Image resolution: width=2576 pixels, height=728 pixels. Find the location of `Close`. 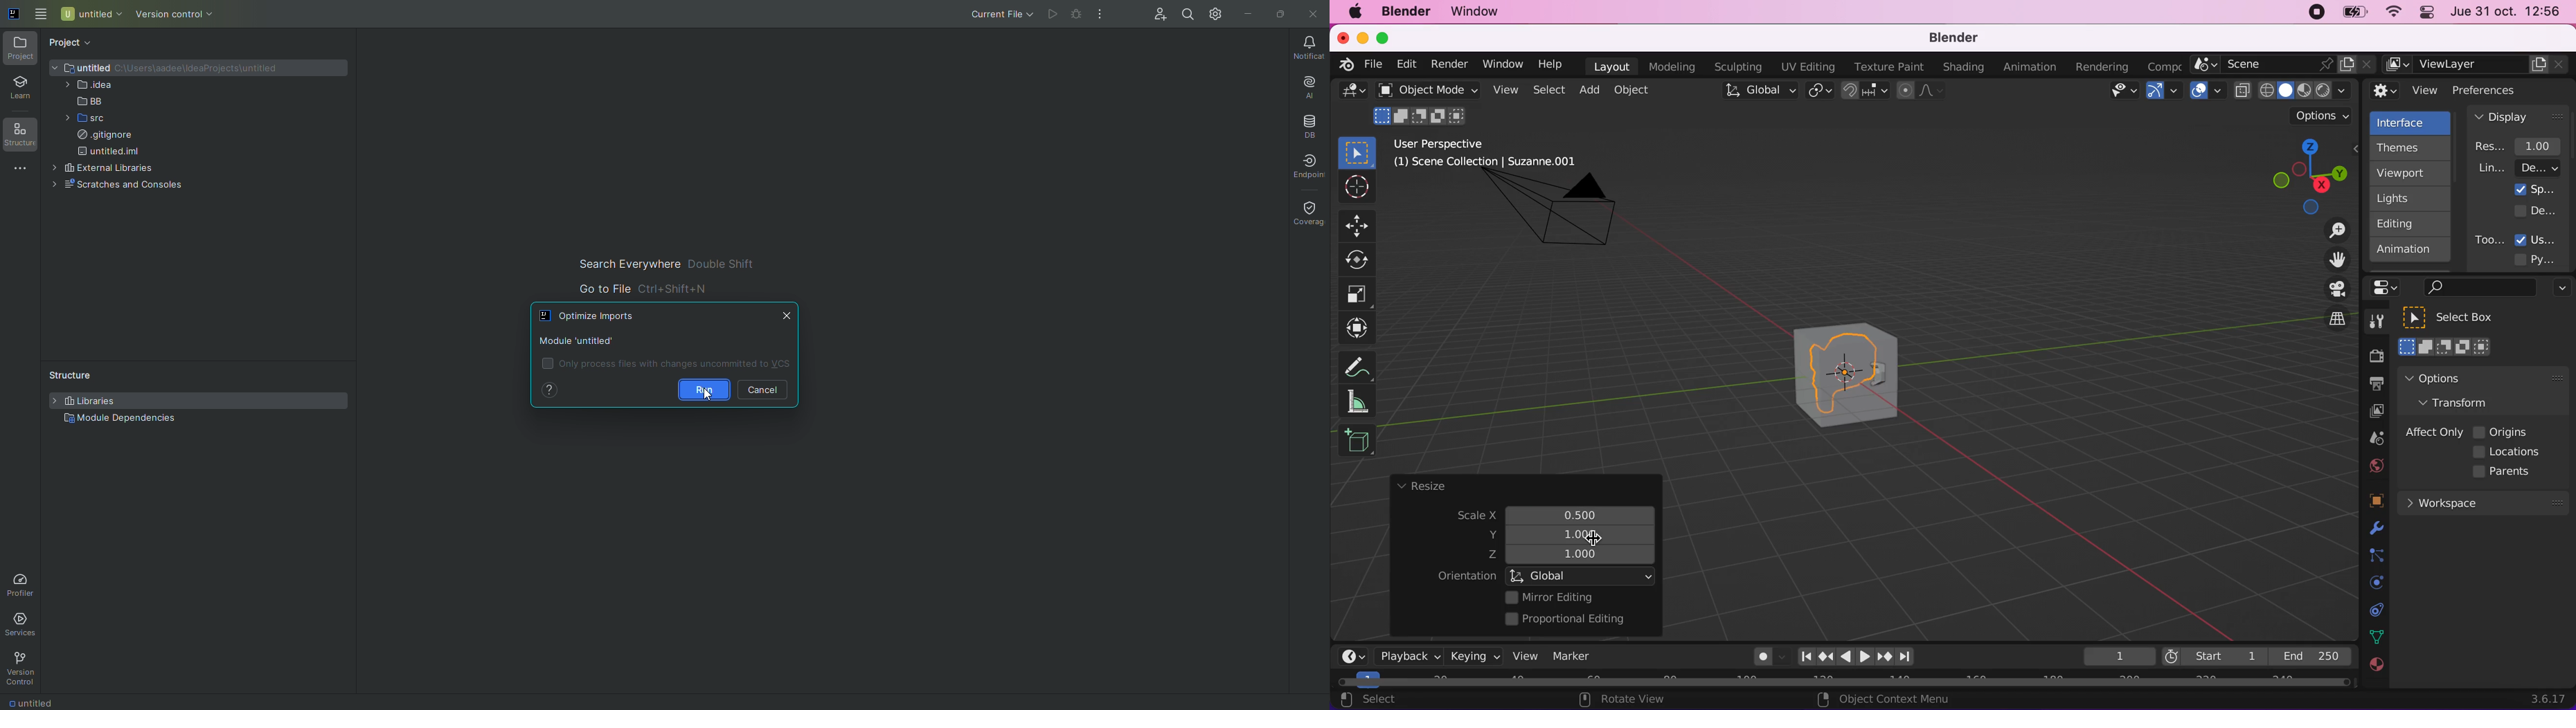

Close is located at coordinates (1312, 15).